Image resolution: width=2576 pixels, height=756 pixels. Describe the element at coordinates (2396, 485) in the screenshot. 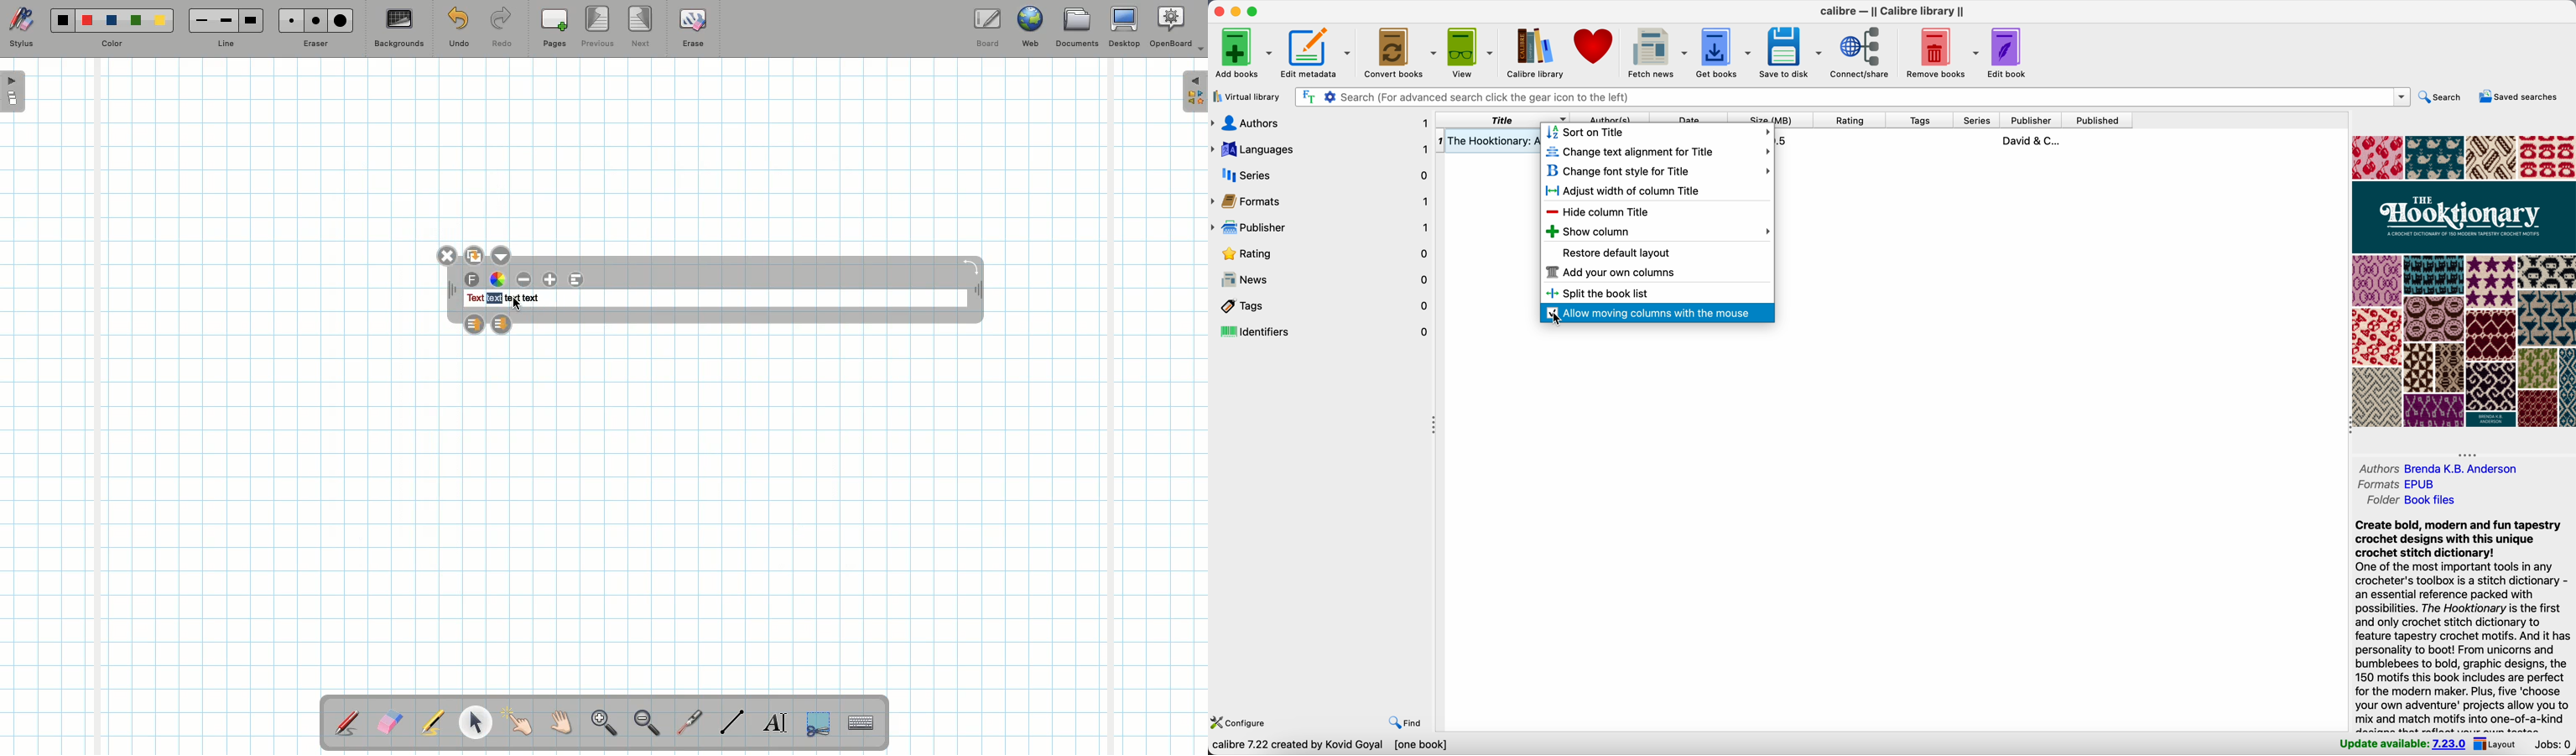

I see `formats` at that location.